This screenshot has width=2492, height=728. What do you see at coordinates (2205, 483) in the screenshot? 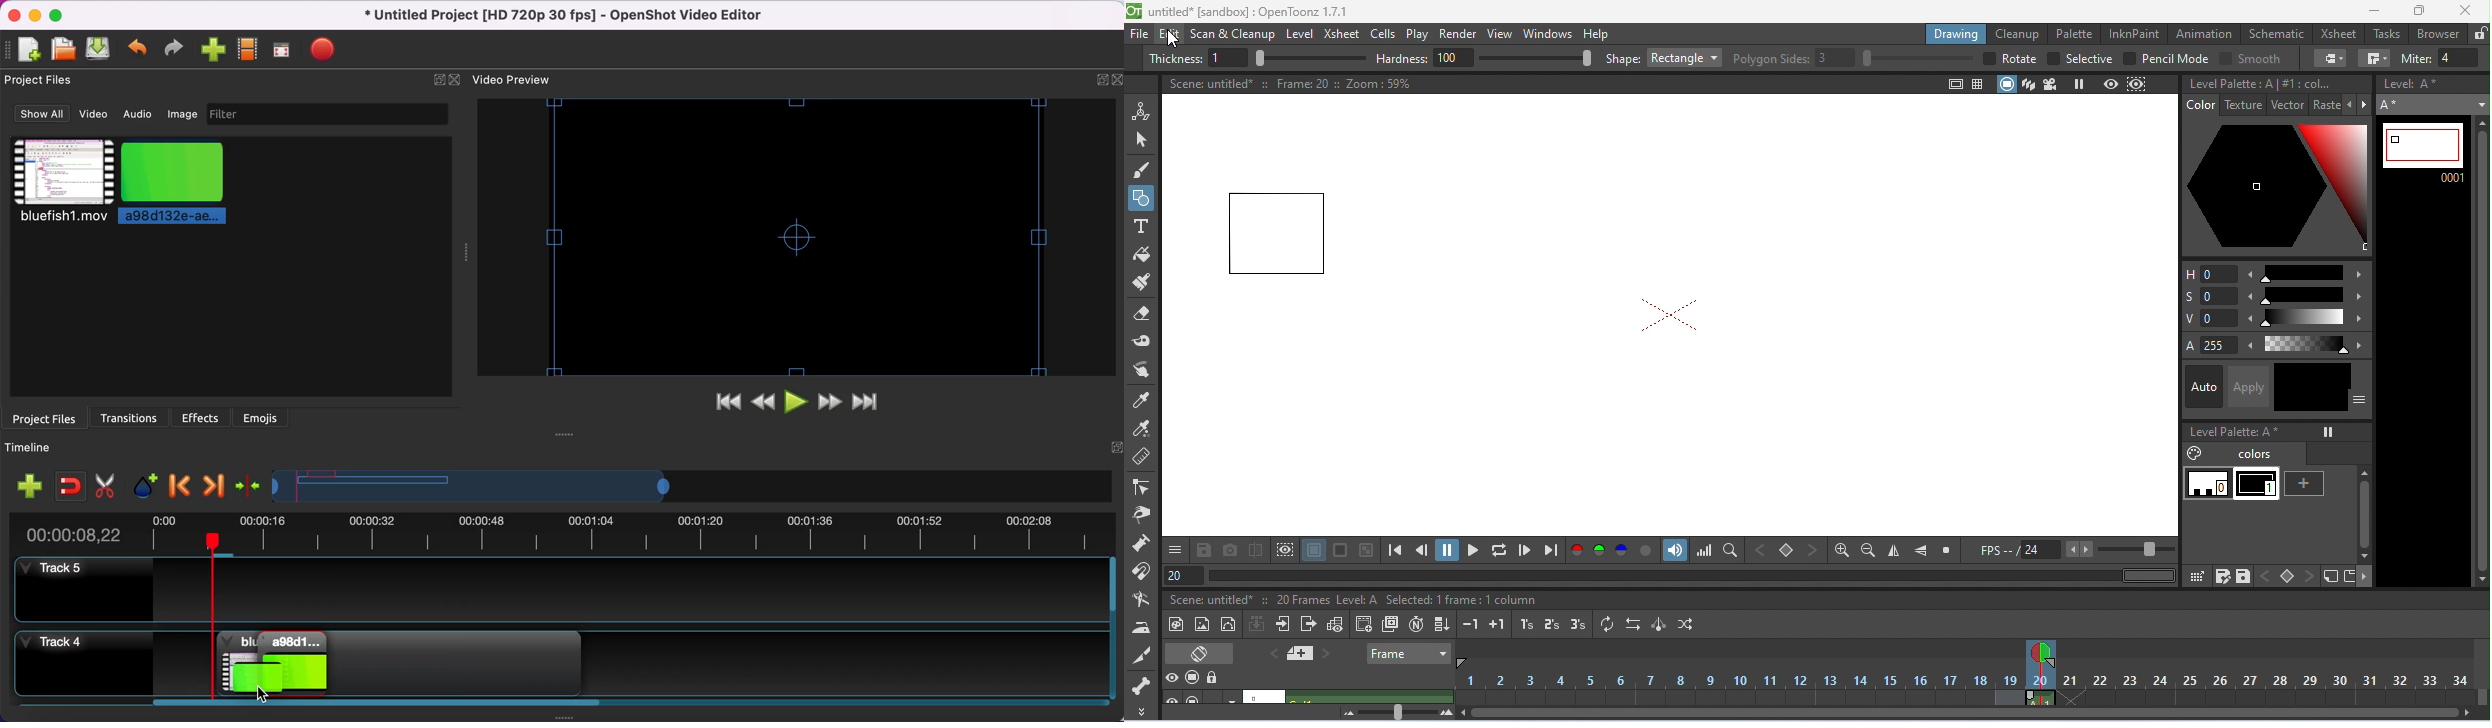
I see `0` at bounding box center [2205, 483].